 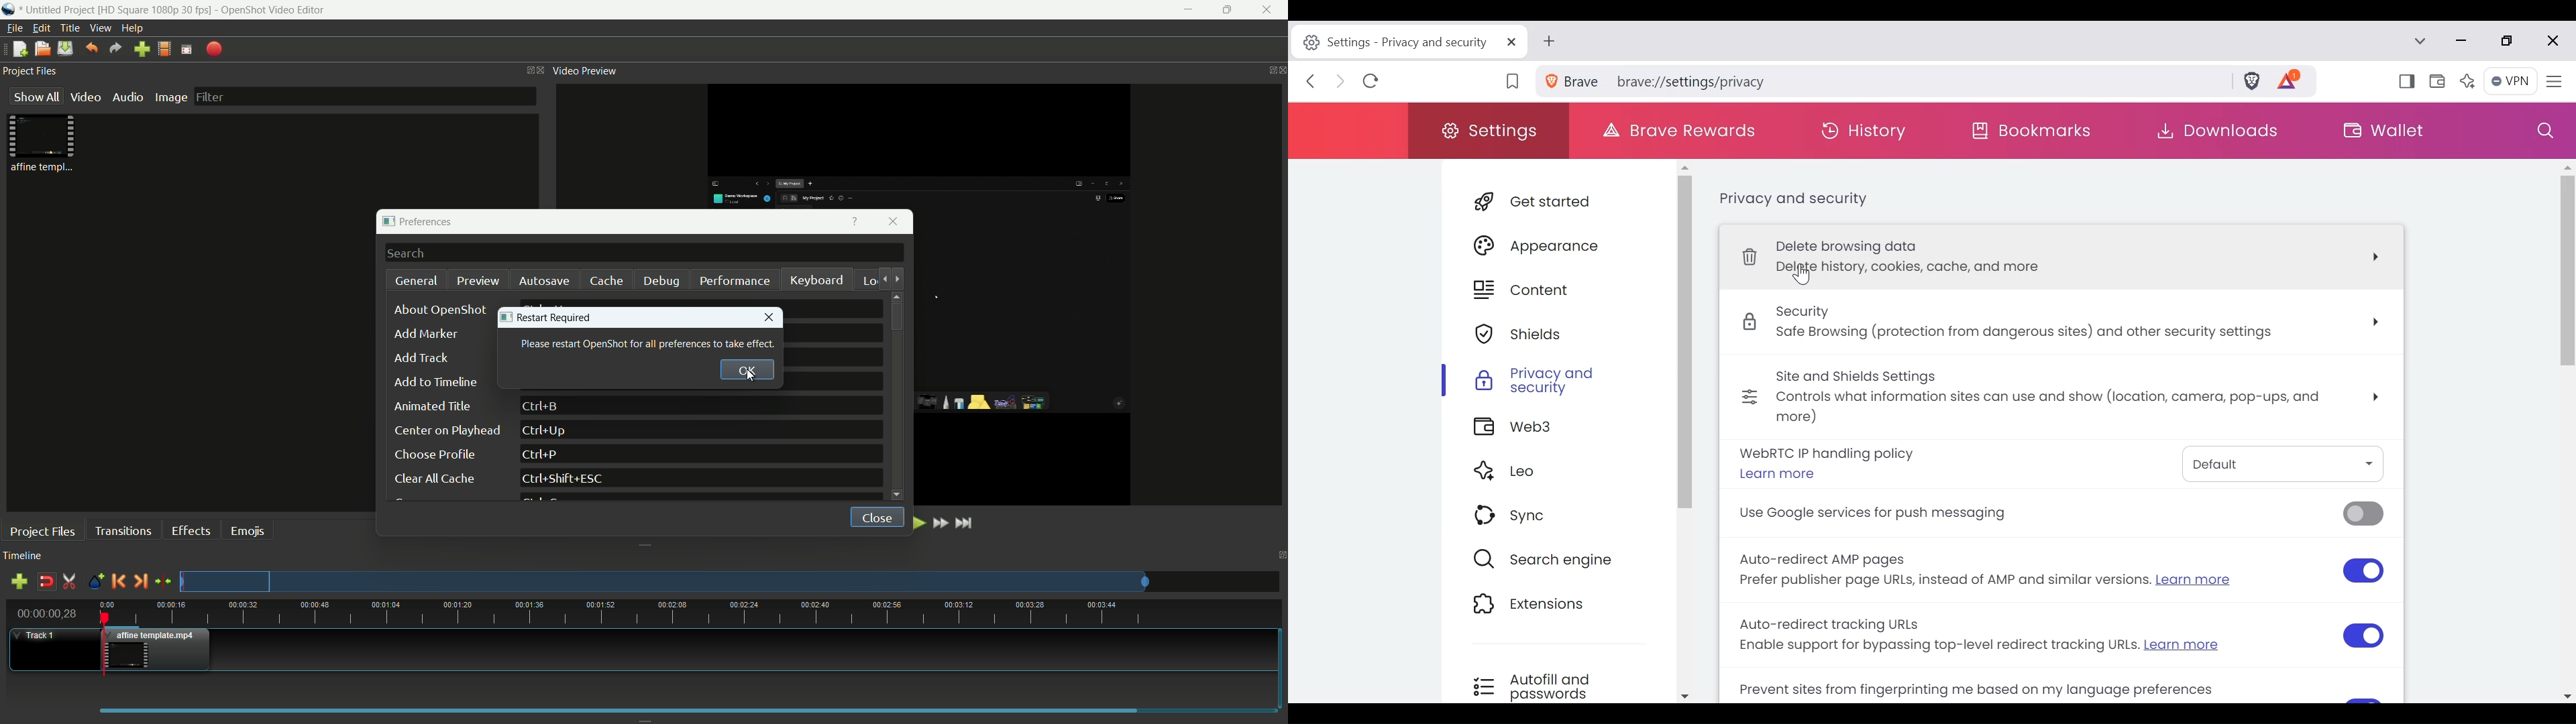 What do you see at coordinates (249, 530) in the screenshot?
I see `emojis` at bounding box center [249, 530].